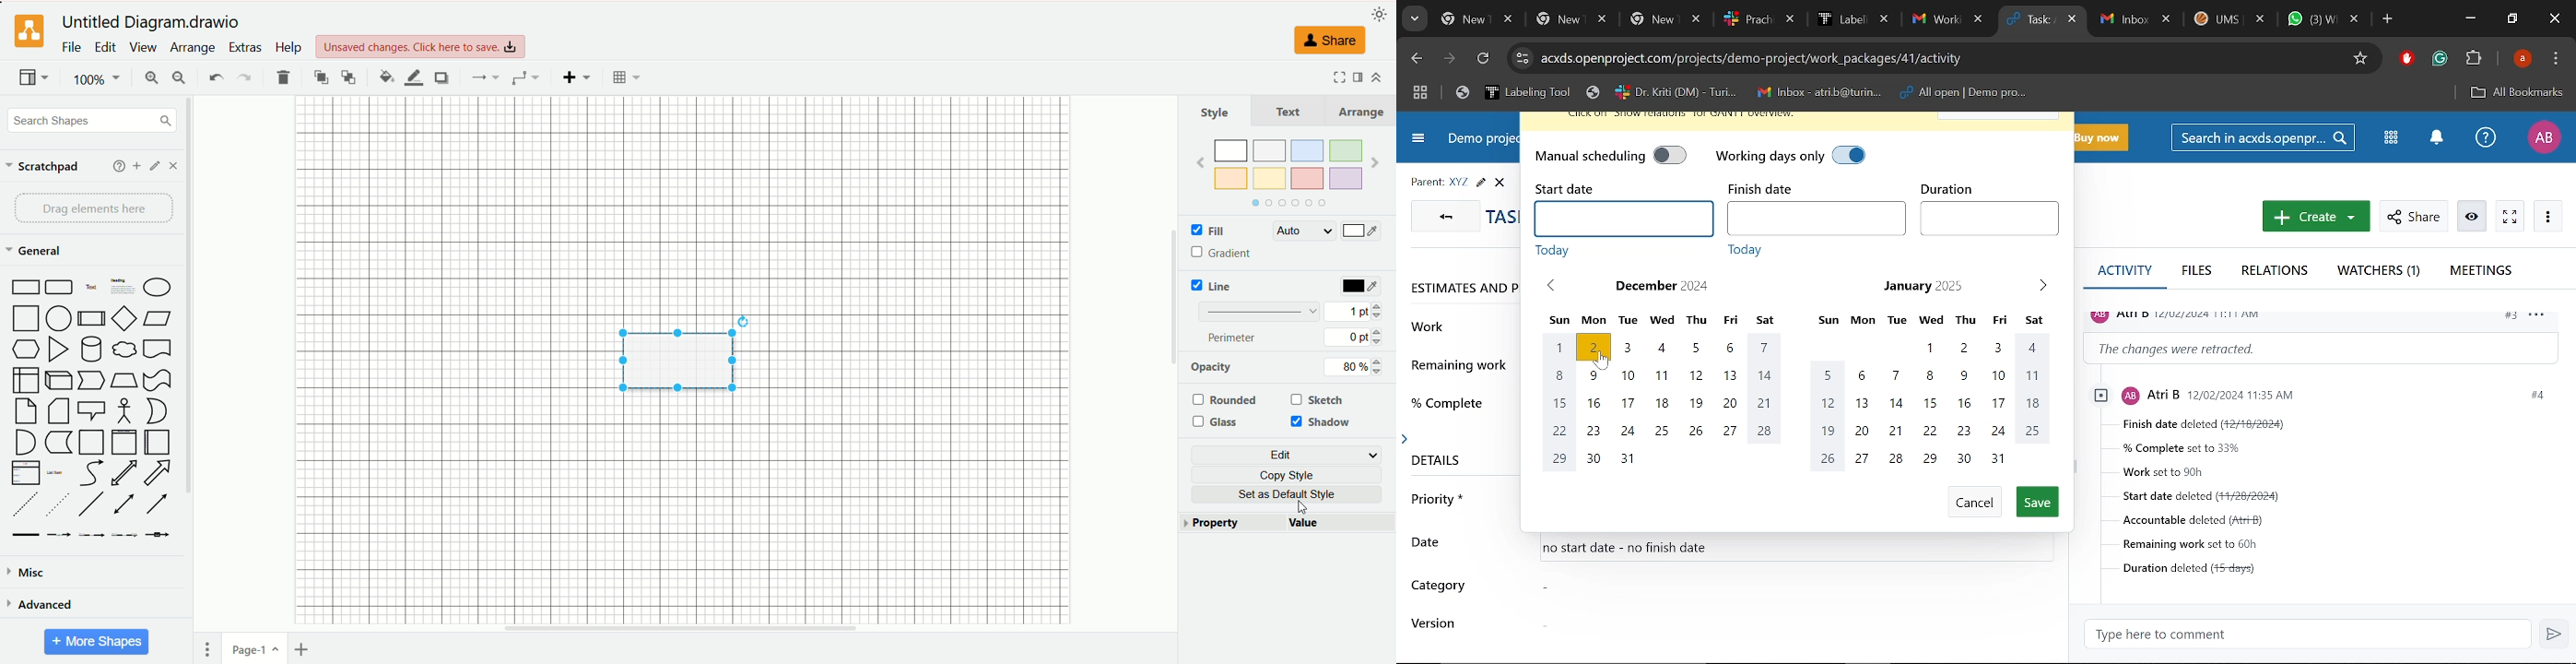 This screenshot has height=672, width=2576. Describe the element at coordinates (1953, 187) in the screenshot. I see `duration` at that location.